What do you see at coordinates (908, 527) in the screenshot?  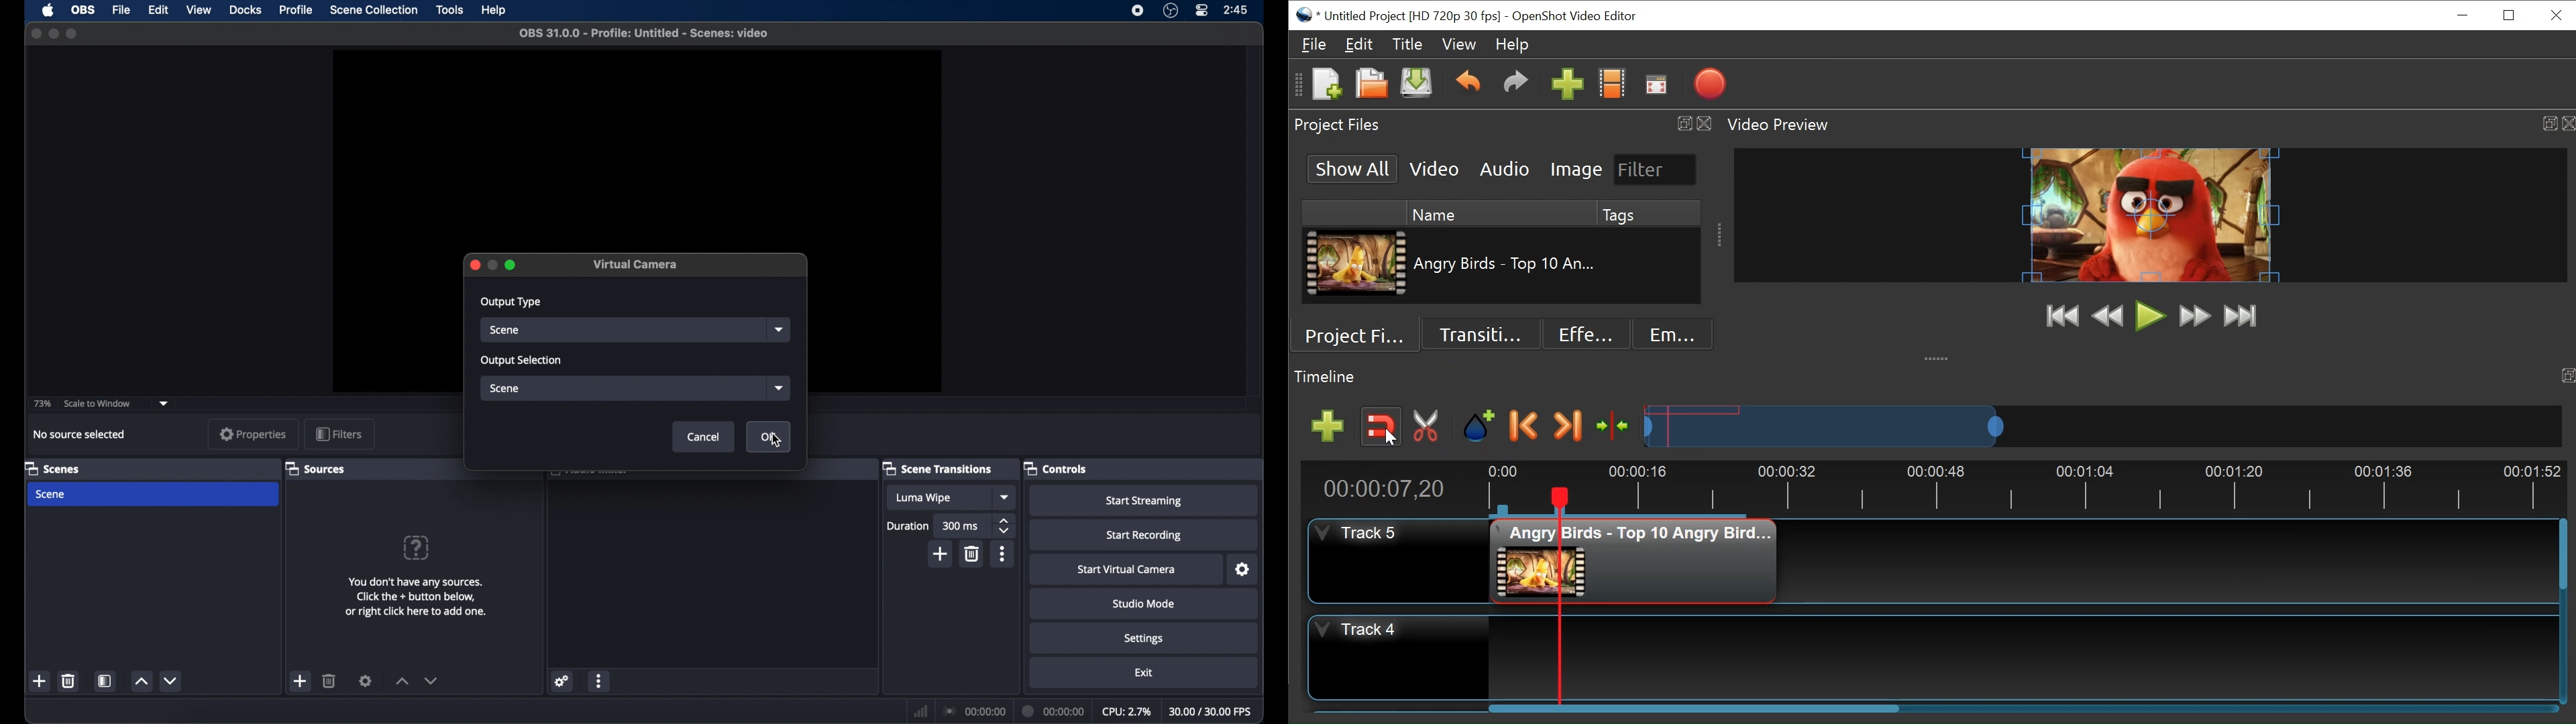 I see `duration` at bounding box center [908, 527].